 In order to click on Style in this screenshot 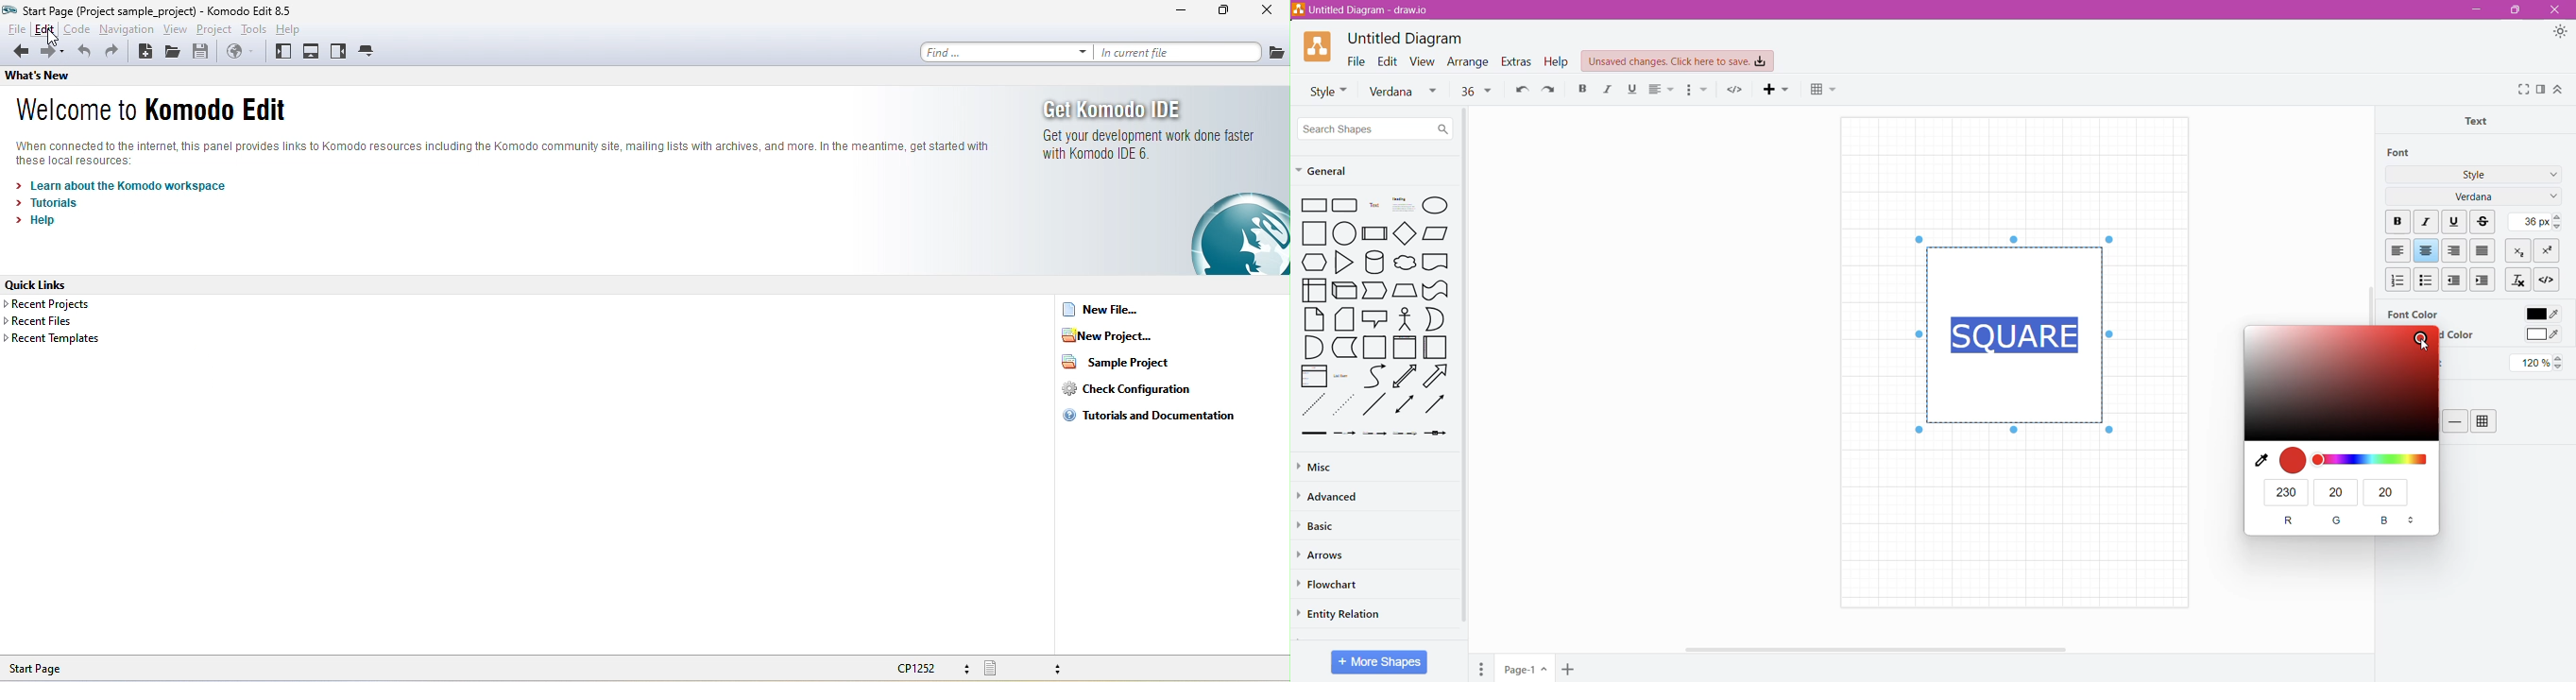, I will do `click(2475, 174)`.